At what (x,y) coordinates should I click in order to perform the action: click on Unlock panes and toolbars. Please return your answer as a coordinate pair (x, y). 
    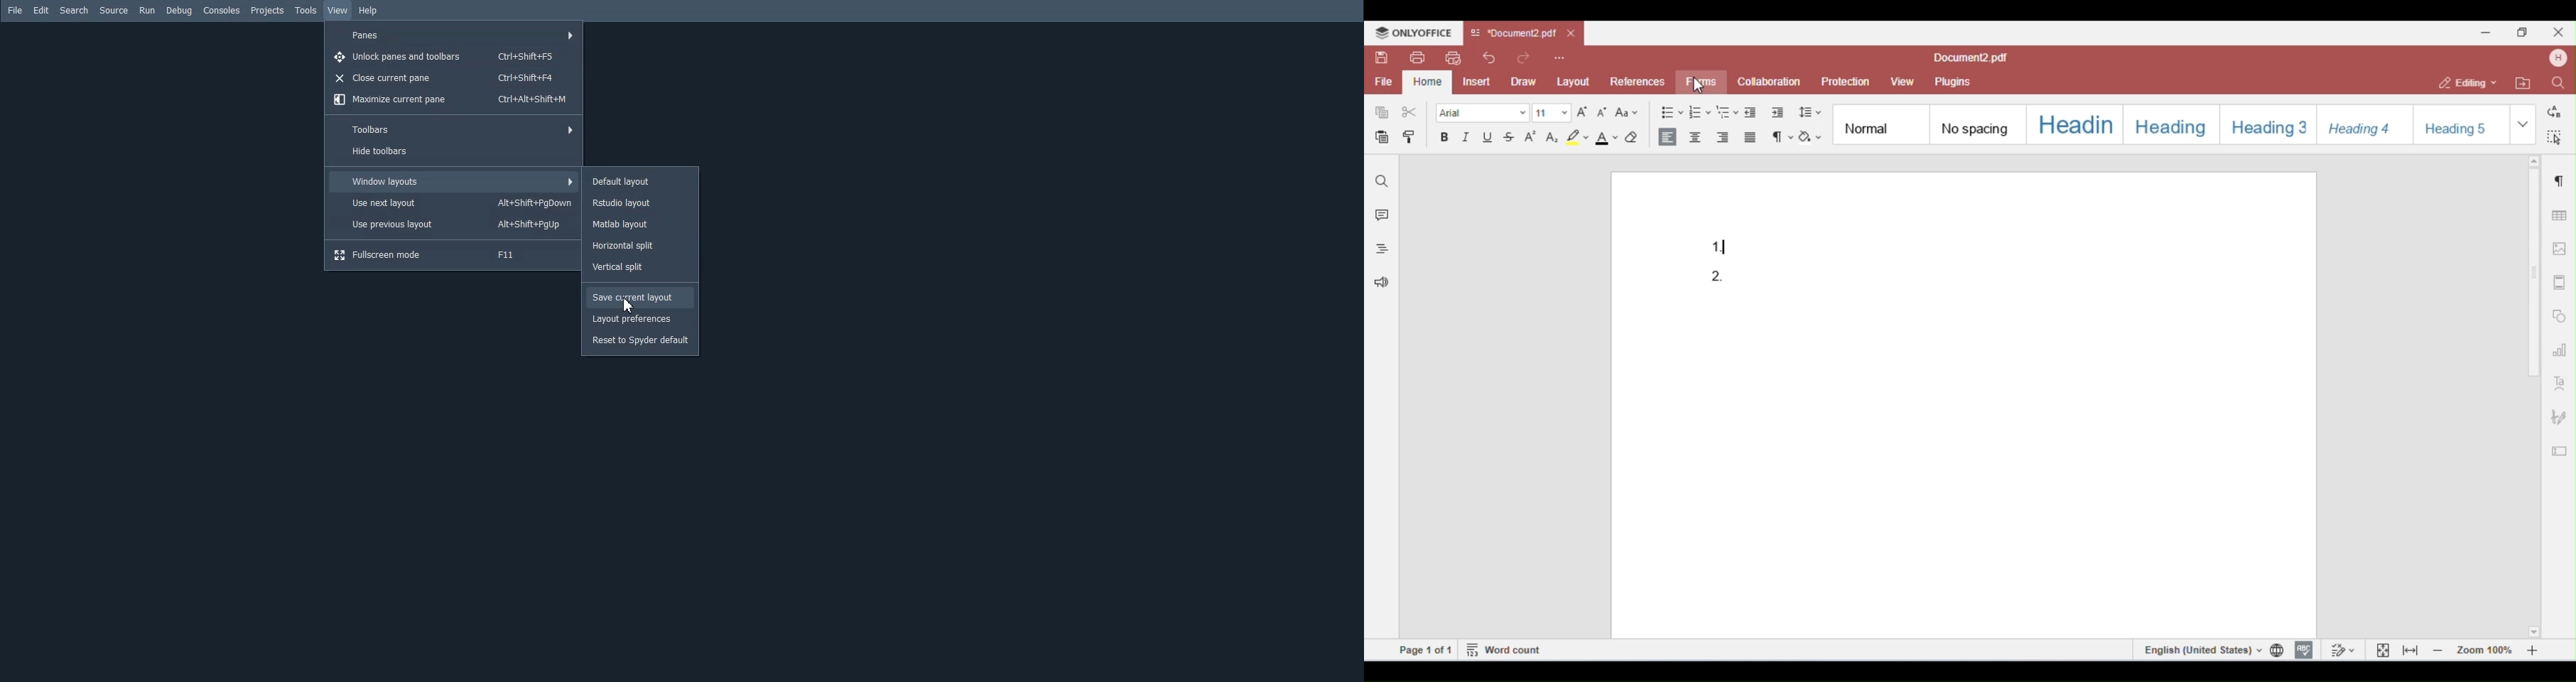
    Looking at the image, I should click on (451, 58).